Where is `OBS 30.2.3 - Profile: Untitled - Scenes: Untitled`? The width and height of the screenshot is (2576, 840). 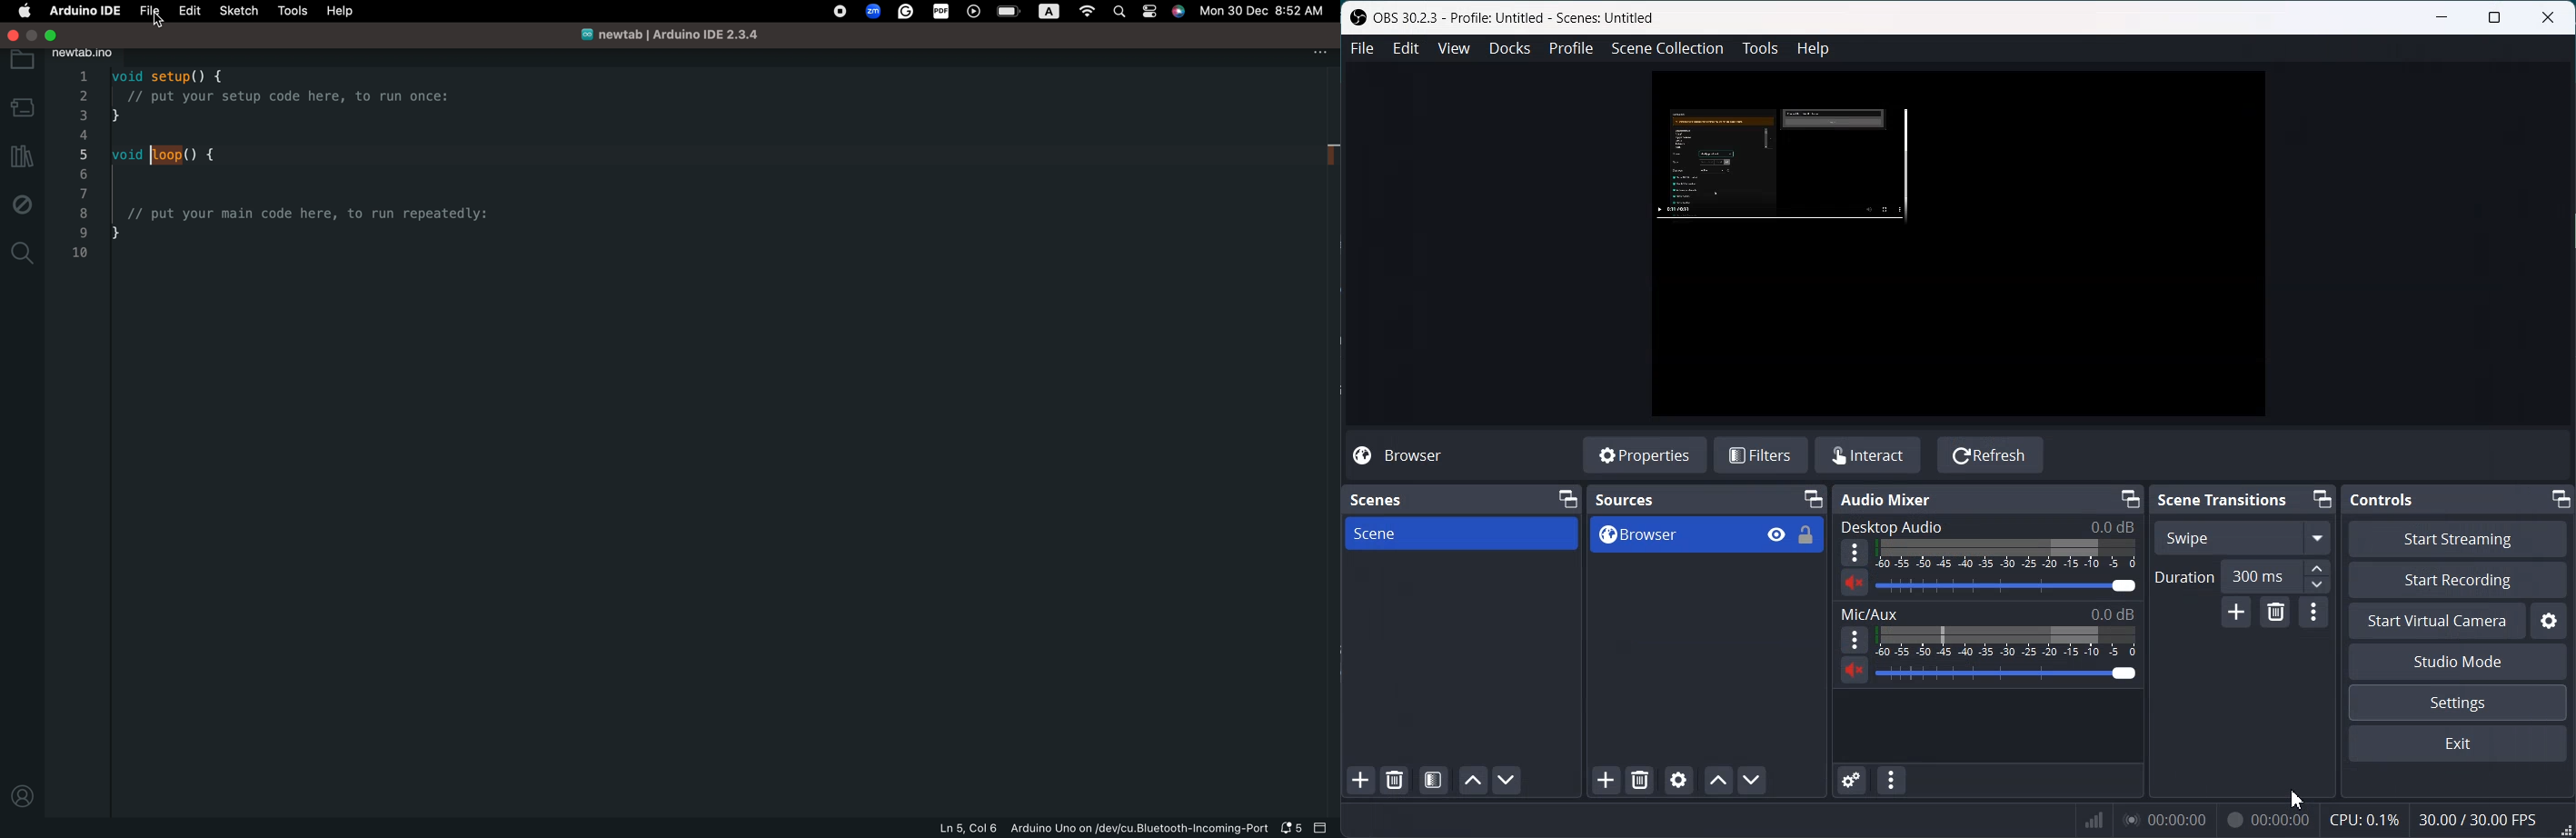 OBS 30.2.3 - Profile: Untitled - Scenes: Untitled is located at coordinates (1504, 20).